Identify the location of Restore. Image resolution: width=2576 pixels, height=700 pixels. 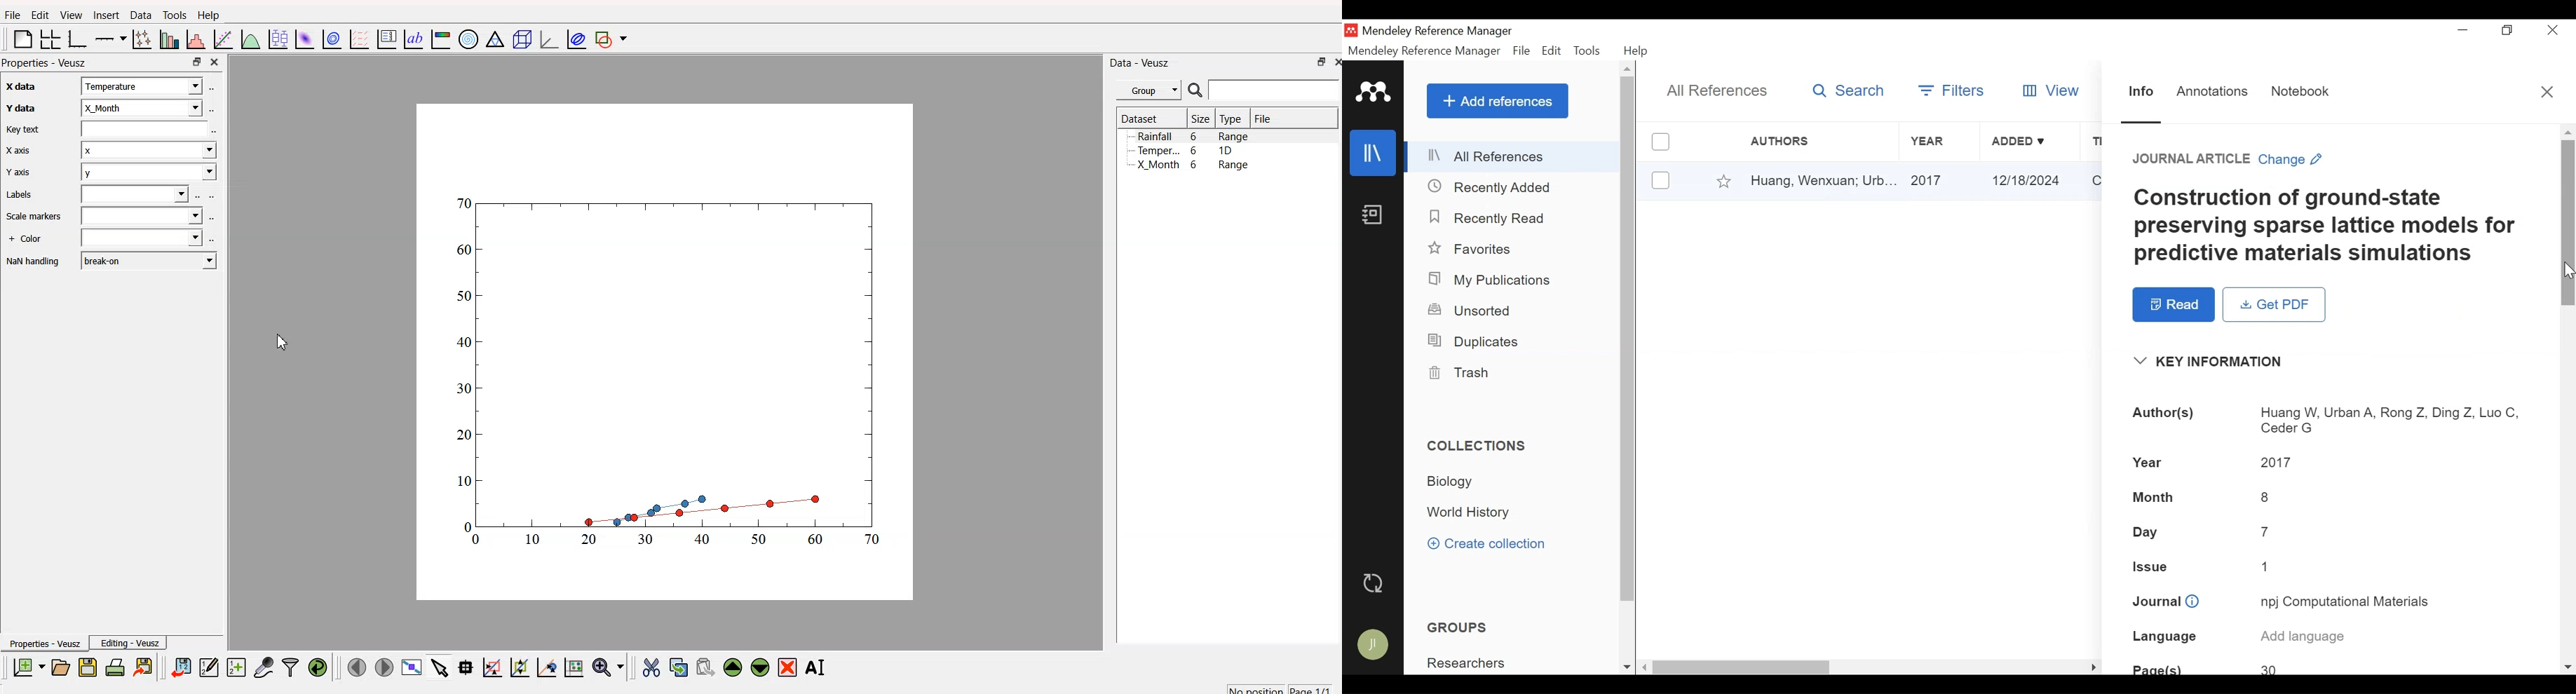
(2505, 30).